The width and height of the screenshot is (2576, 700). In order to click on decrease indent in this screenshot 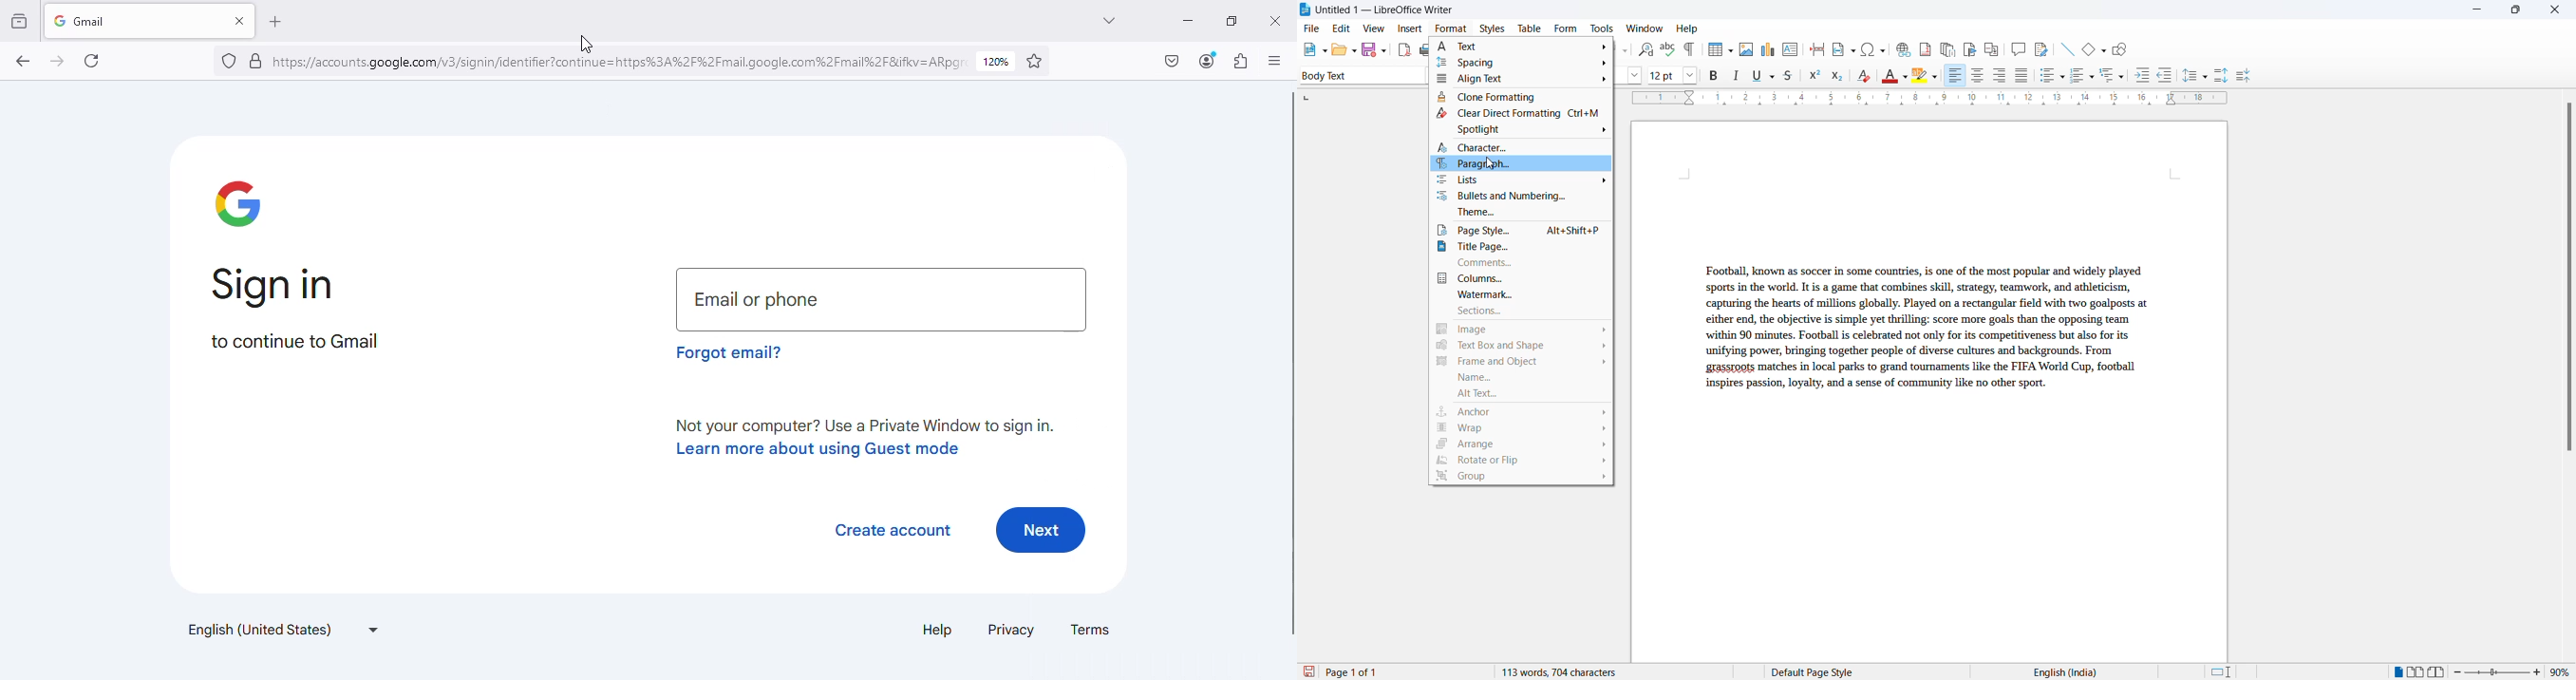, I will do `click(2169, 76)`.